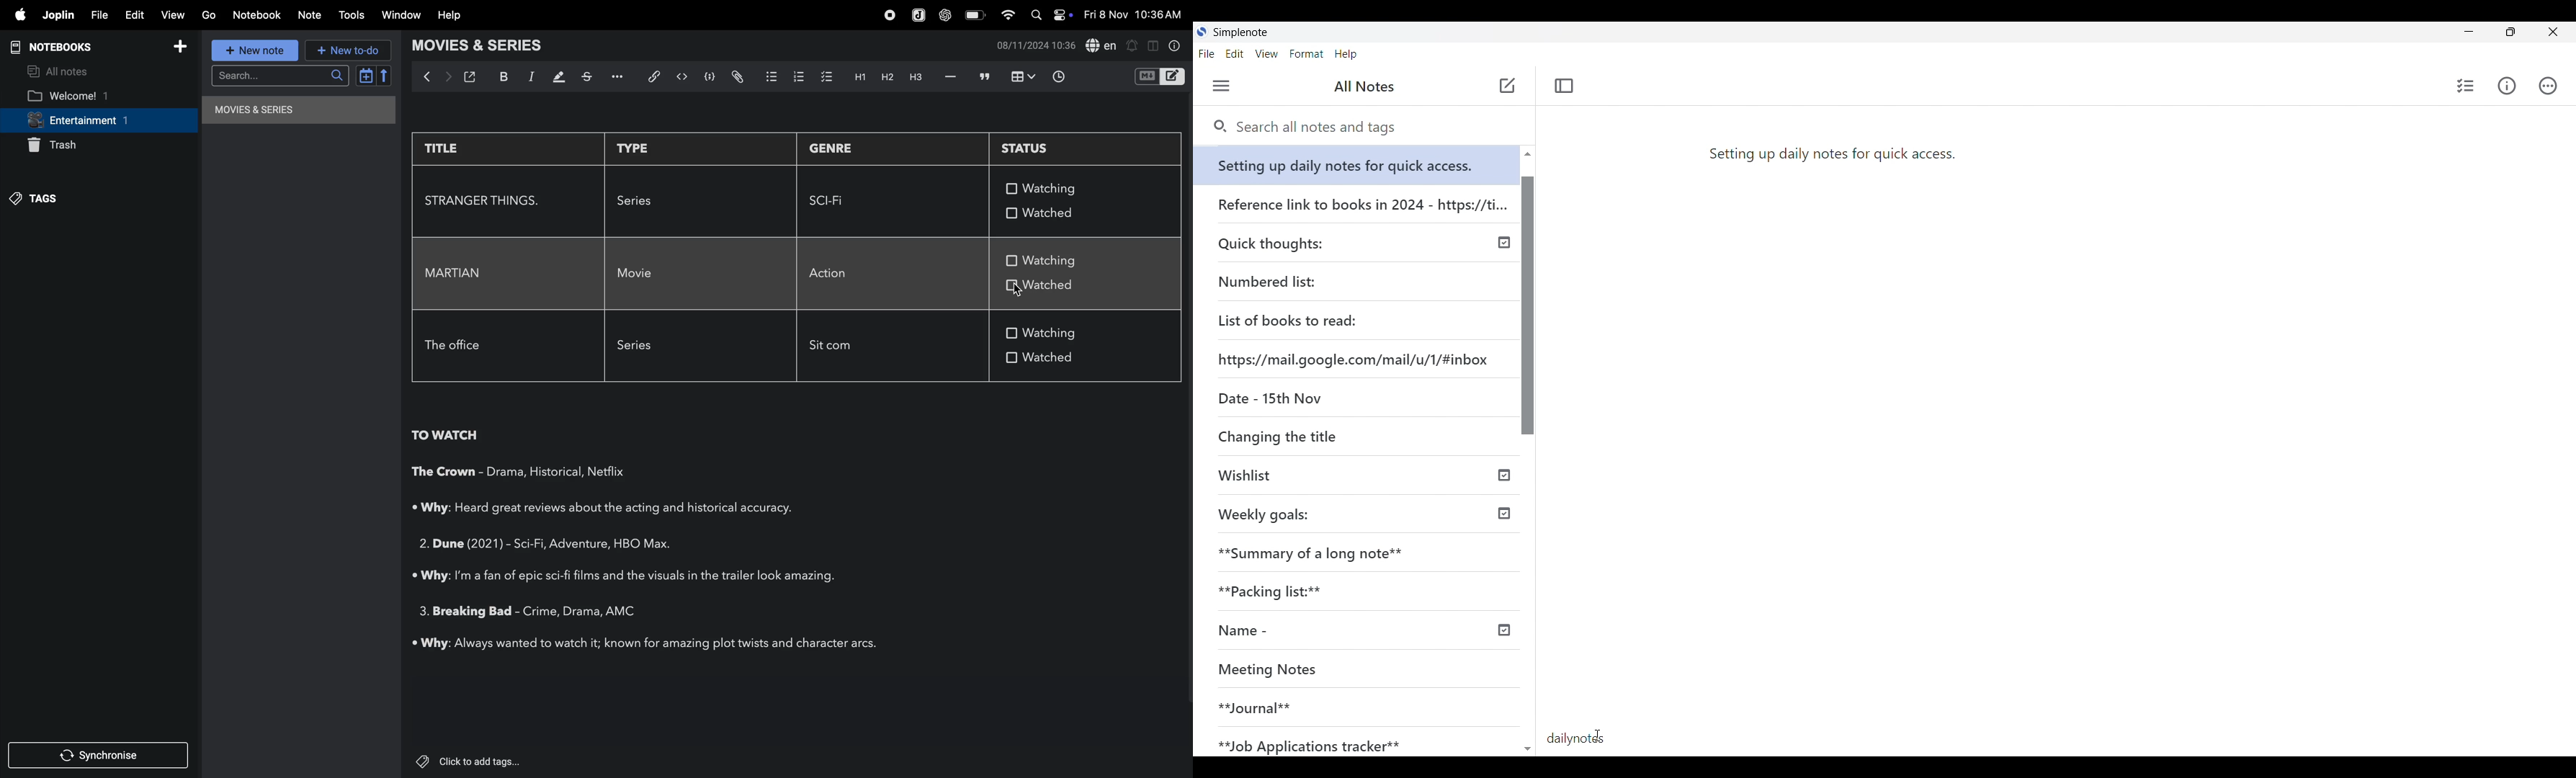 This screenshot has width=2576, height=784. What do you see at coordinates (918, 15) in the screenshot?
I see `joplin` at bounding box center [918, 15].